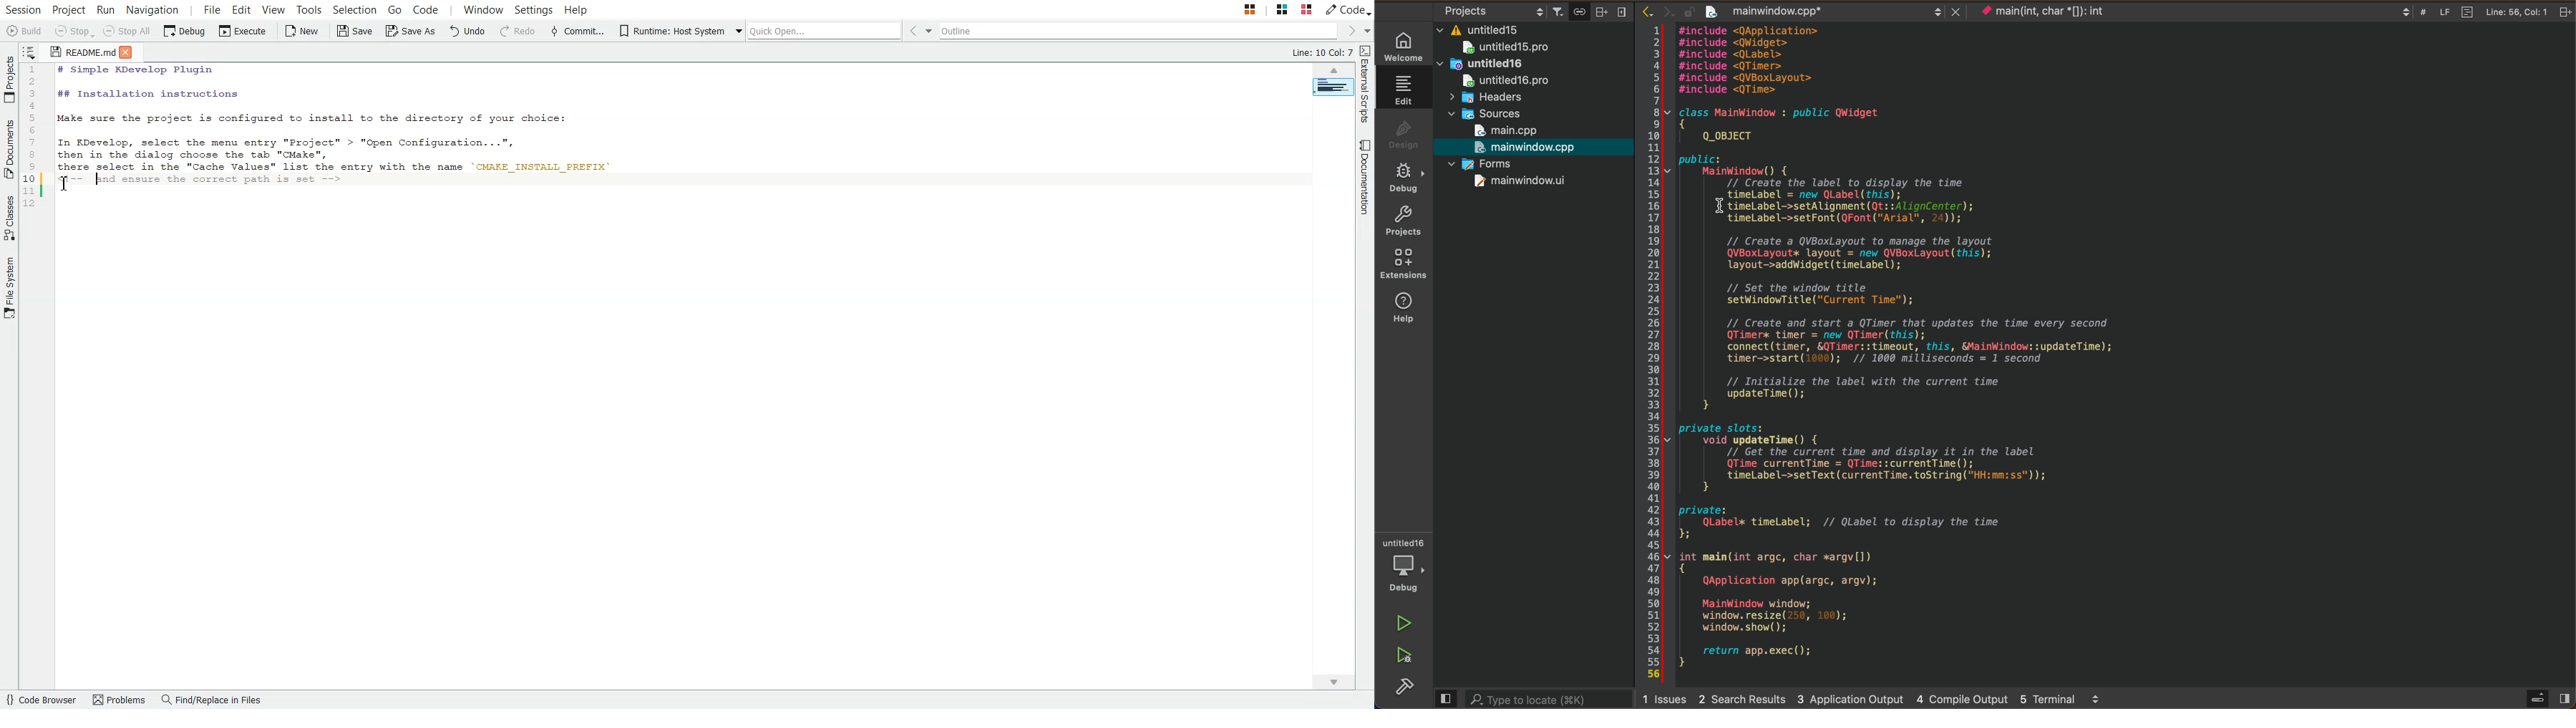 This screenshot has height=728, width=2576. What do you see at coordinates (202, 155) in the screenshot?
I see `then in the dialog choose the tab "CMake",` at bounding box center [202, 155].